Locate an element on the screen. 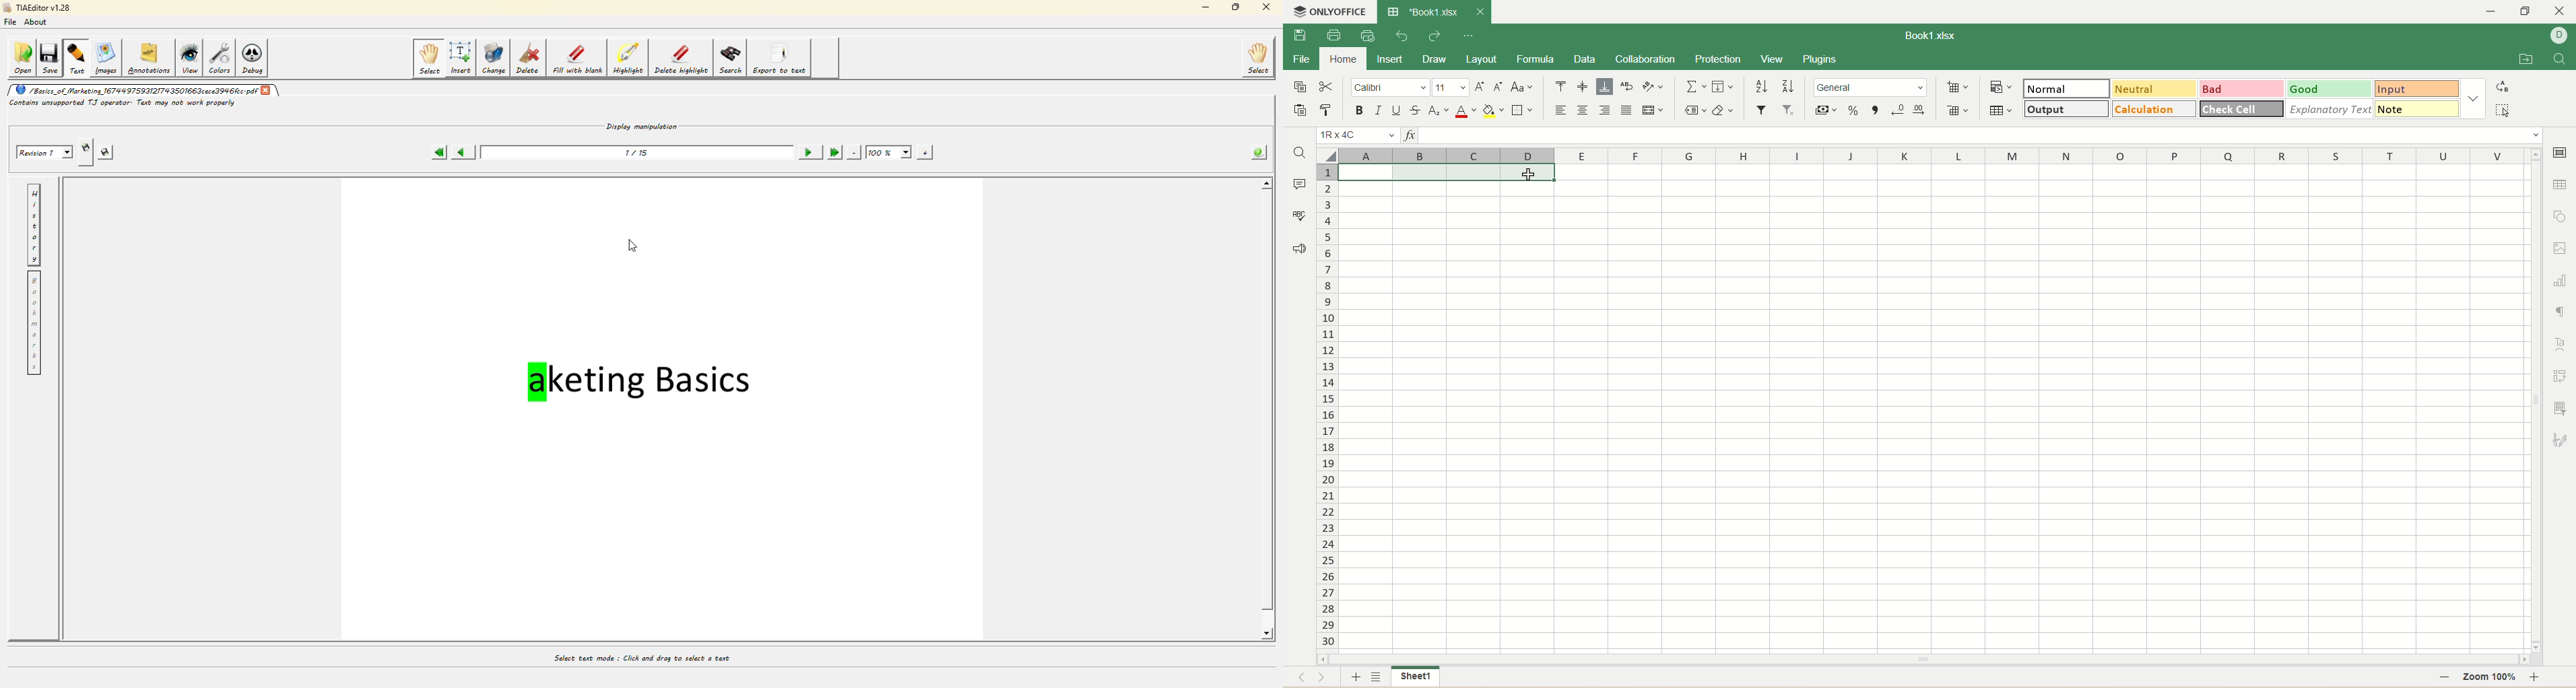  underline is located at coordinates (1397, 112).